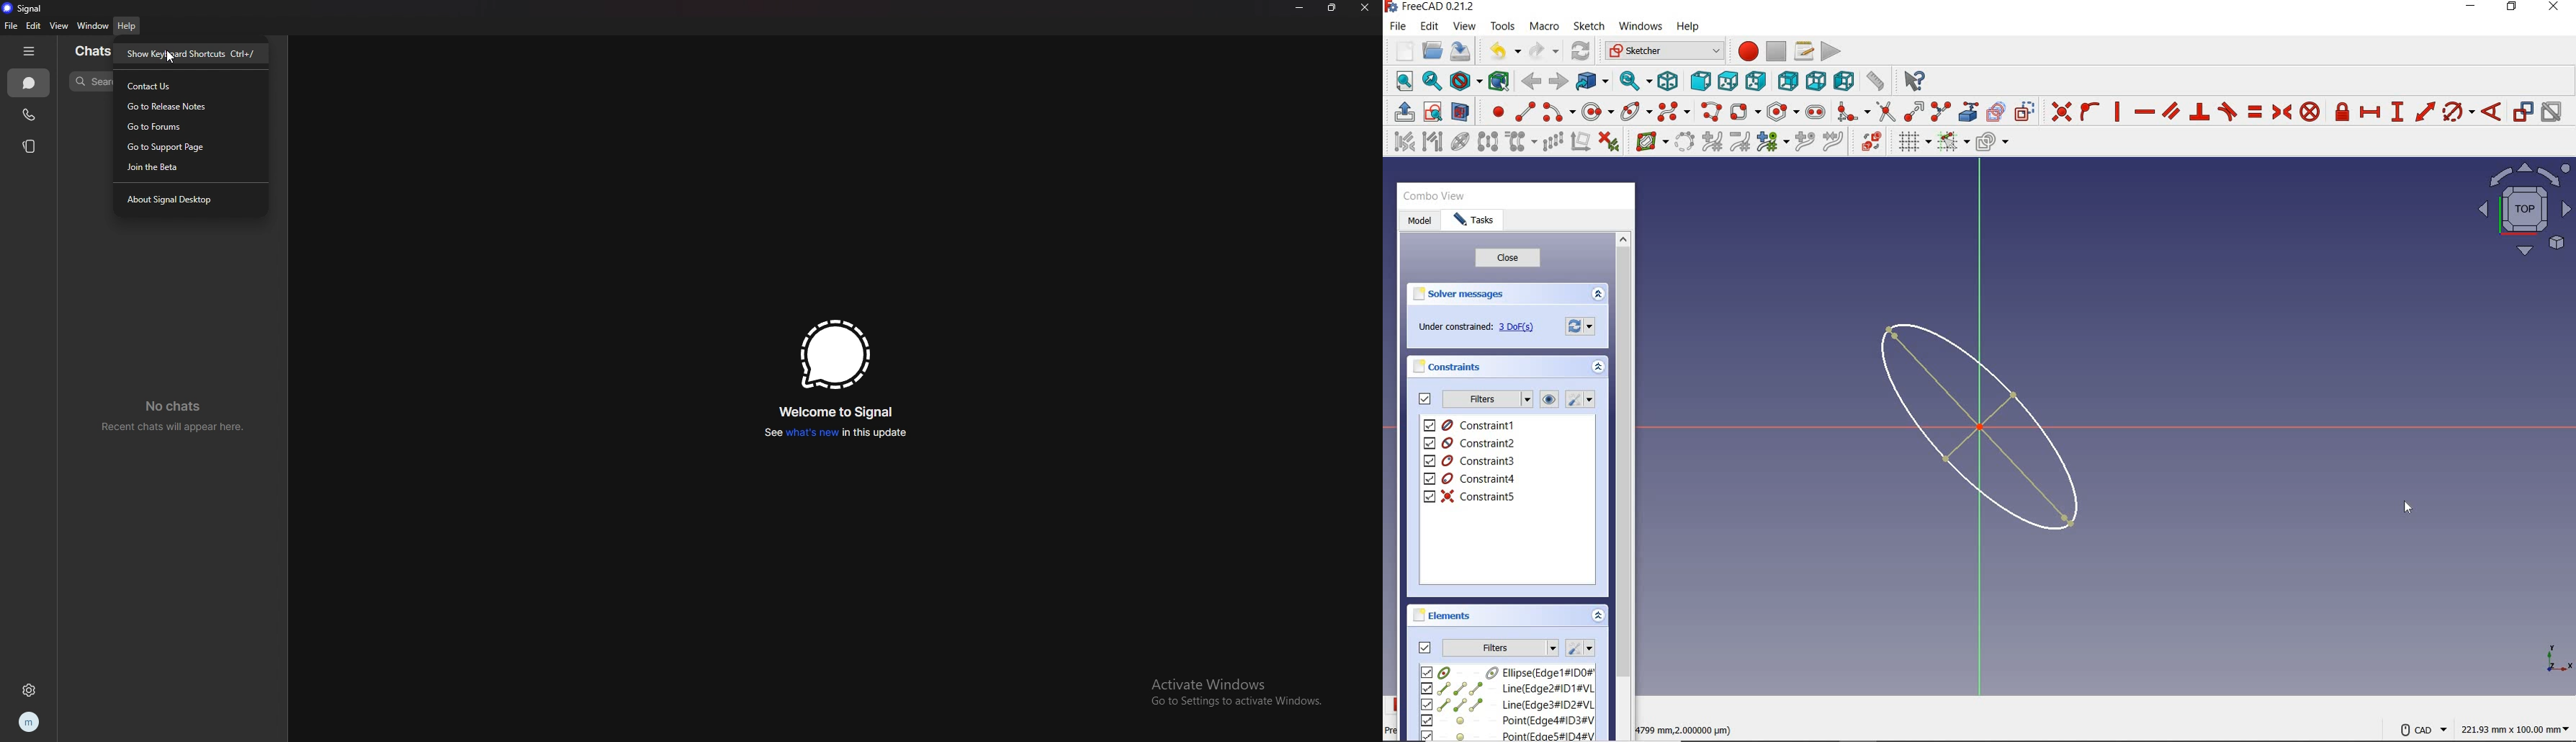 The width and height of the screenshot is (2576, 756). I want to click on back, so click(1530, 82).